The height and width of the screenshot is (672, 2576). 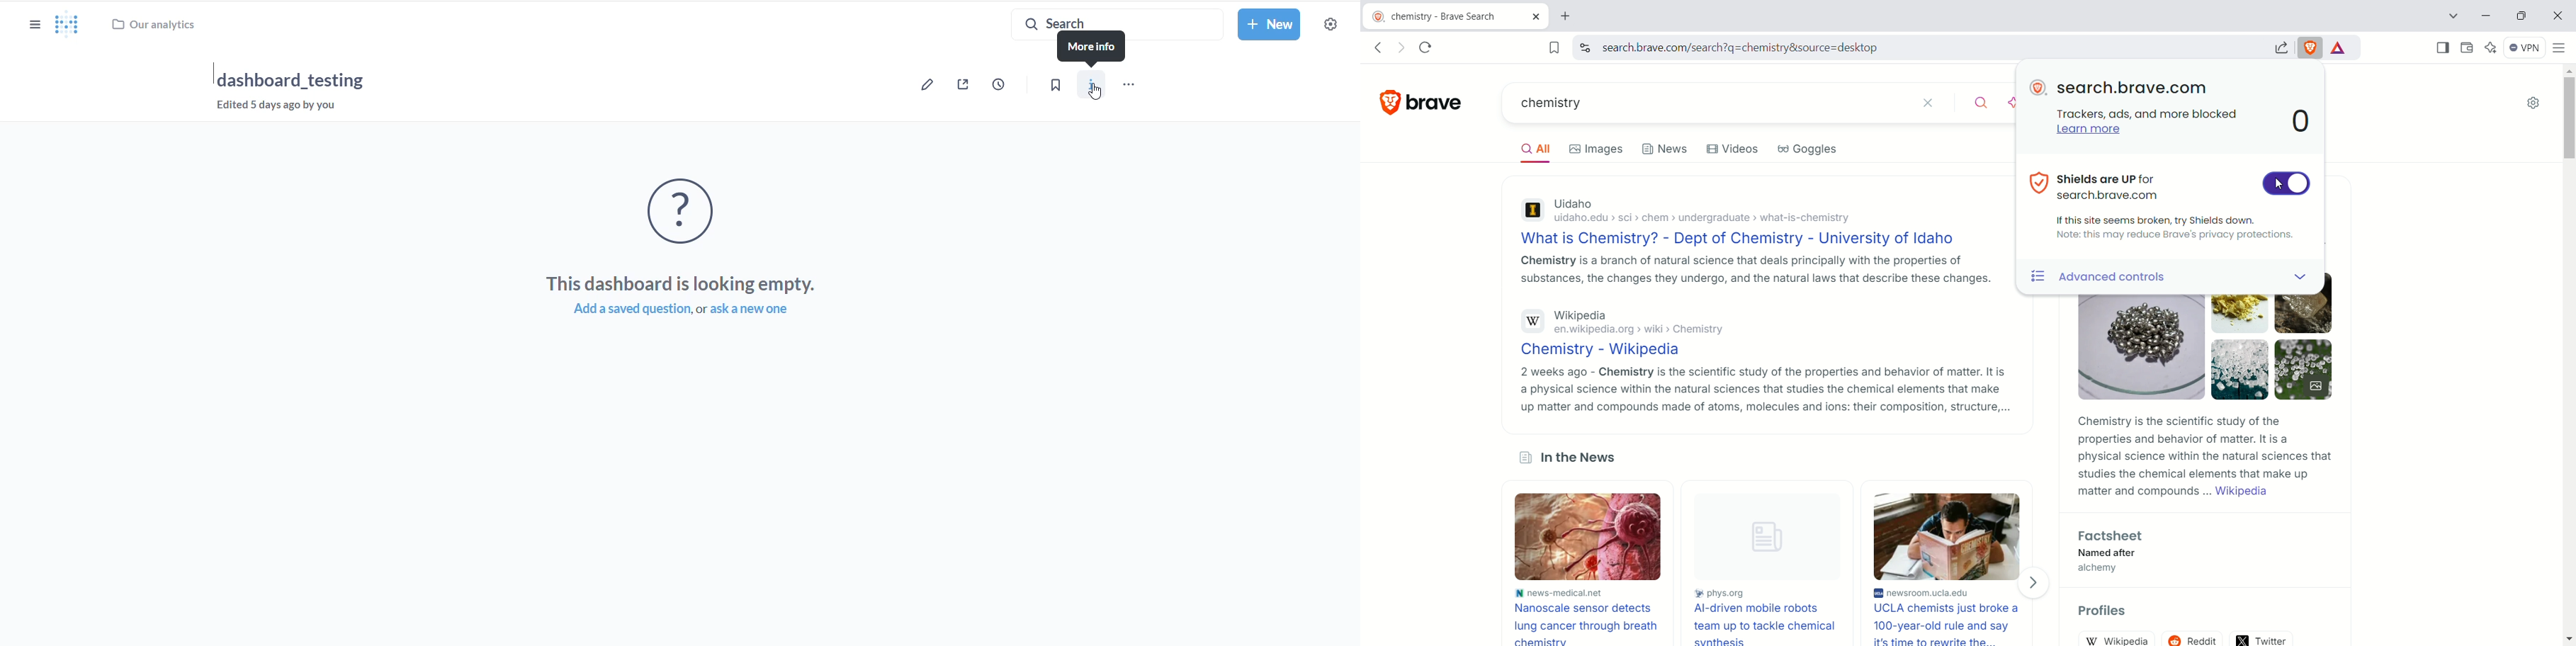 I want to click on click to go forward, hold to see history, so click(x=1400, y=47).